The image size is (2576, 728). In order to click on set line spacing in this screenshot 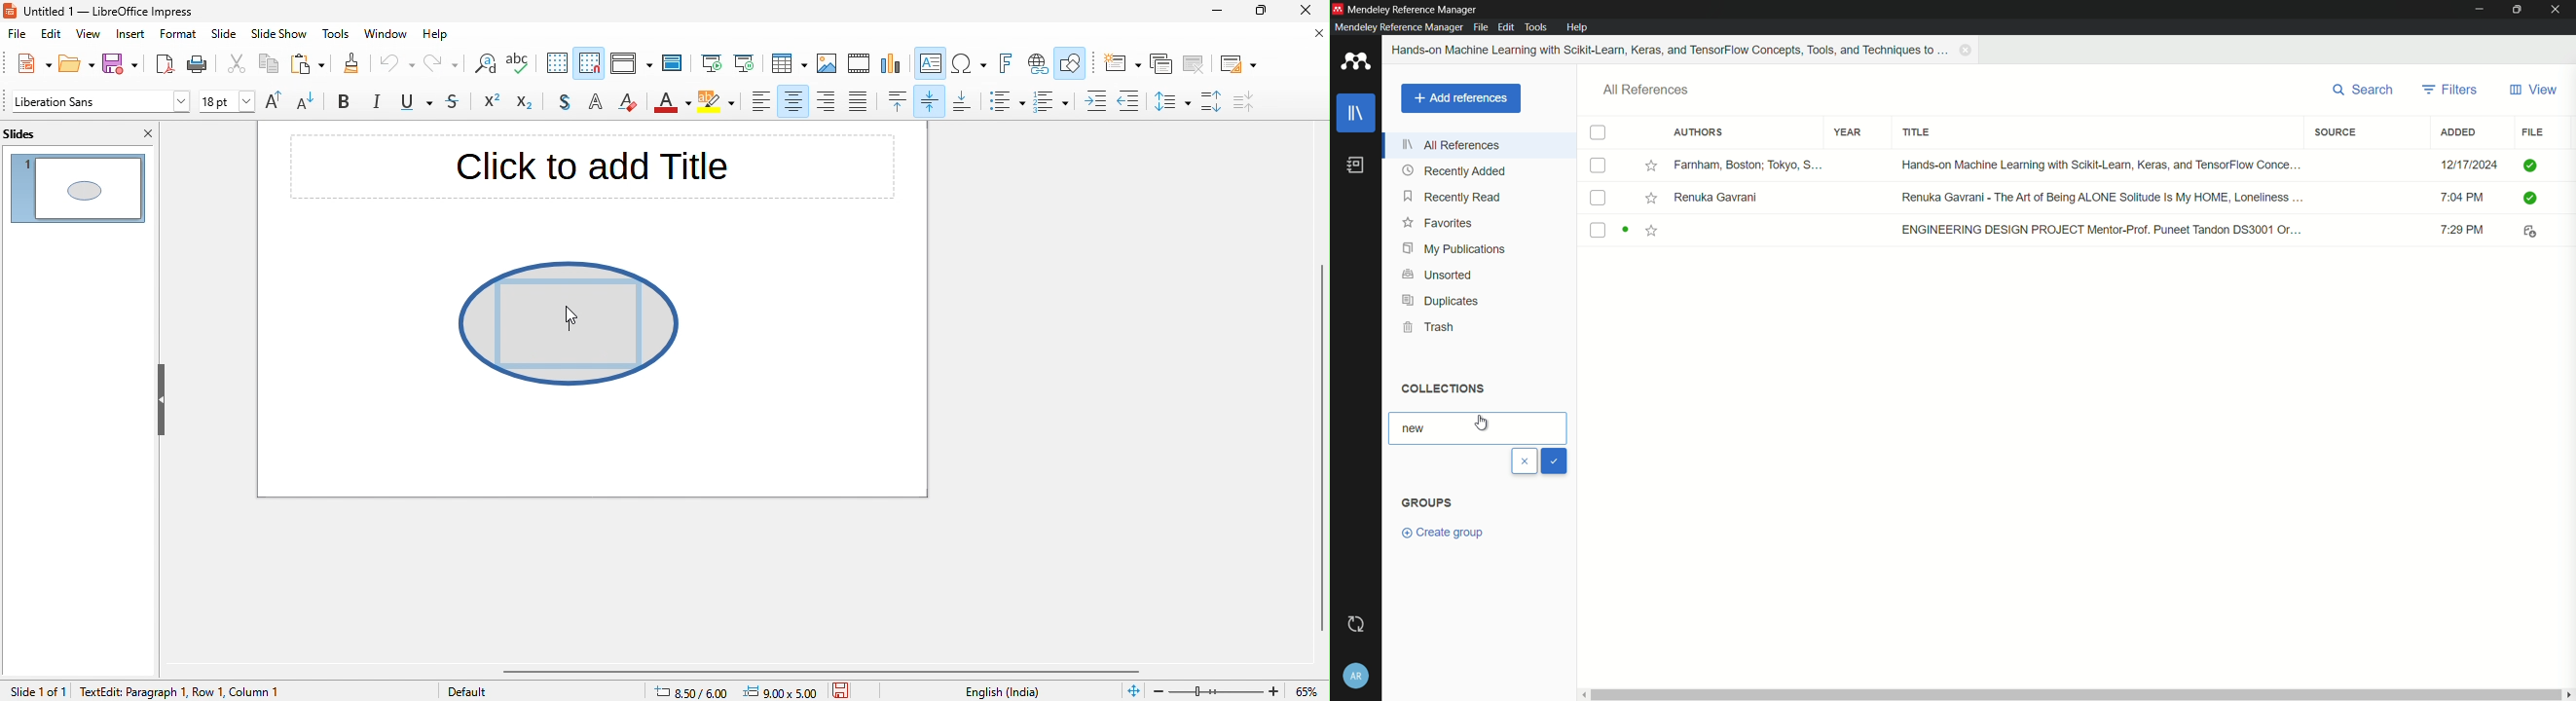, I will do `click(1170, 100)`.